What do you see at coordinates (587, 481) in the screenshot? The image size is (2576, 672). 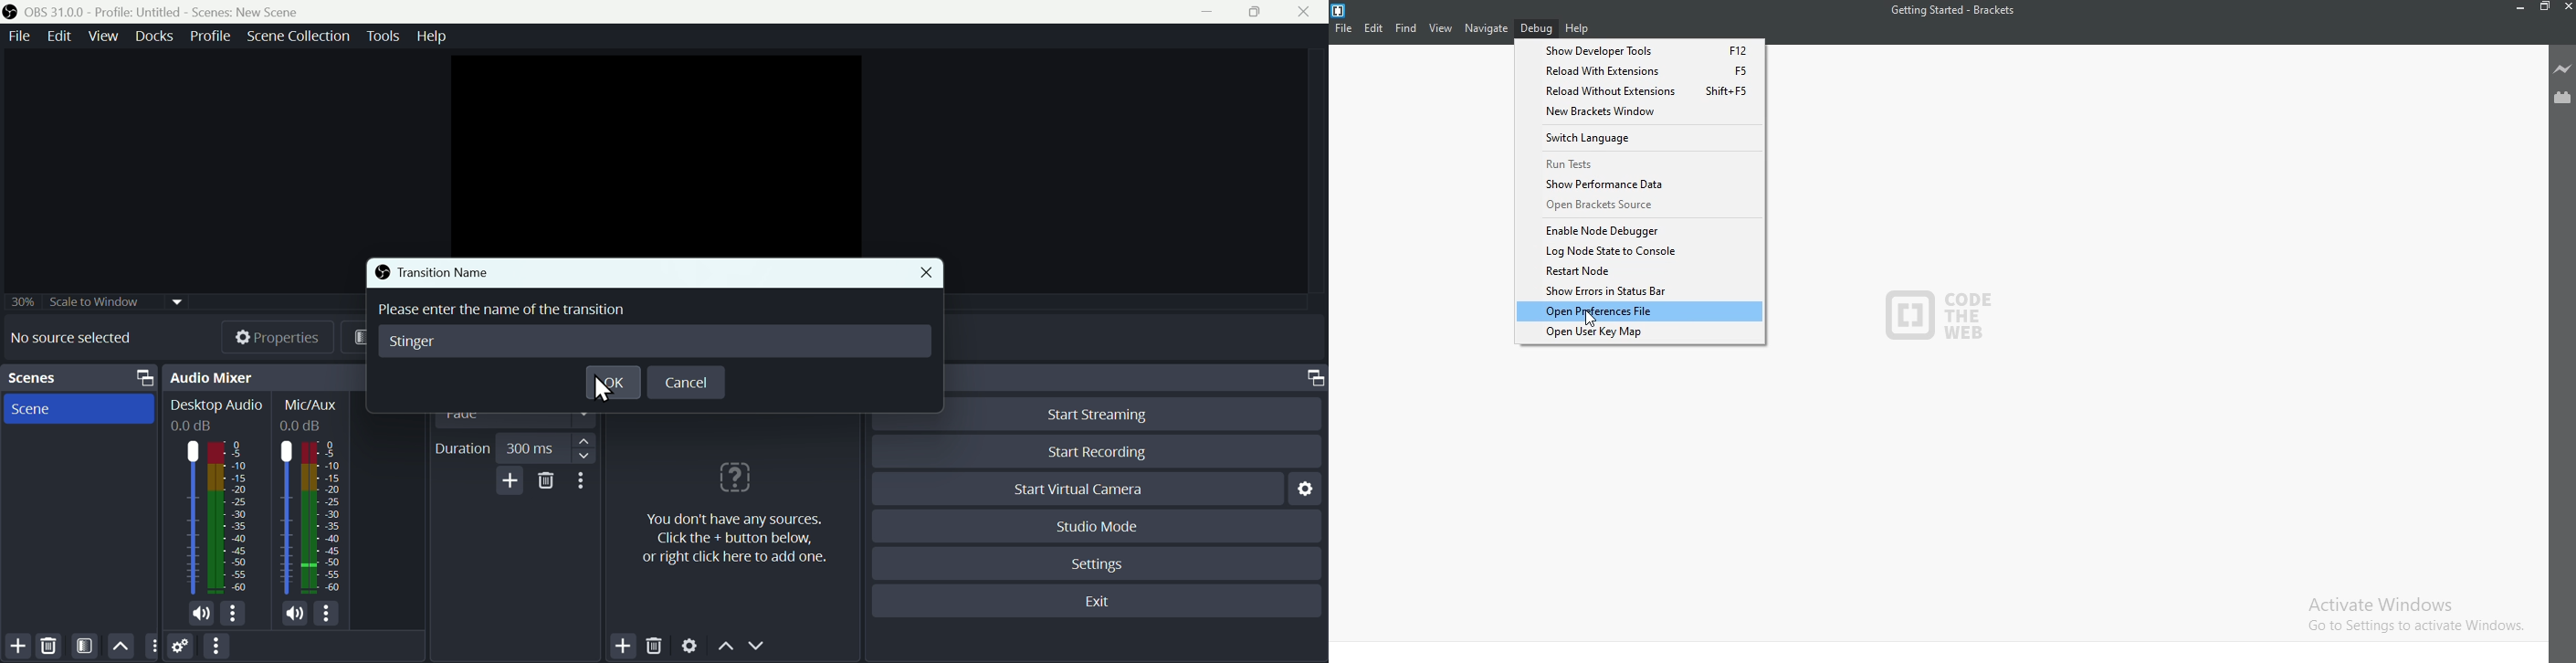 I see `more options` at bounding box center [587, 481].